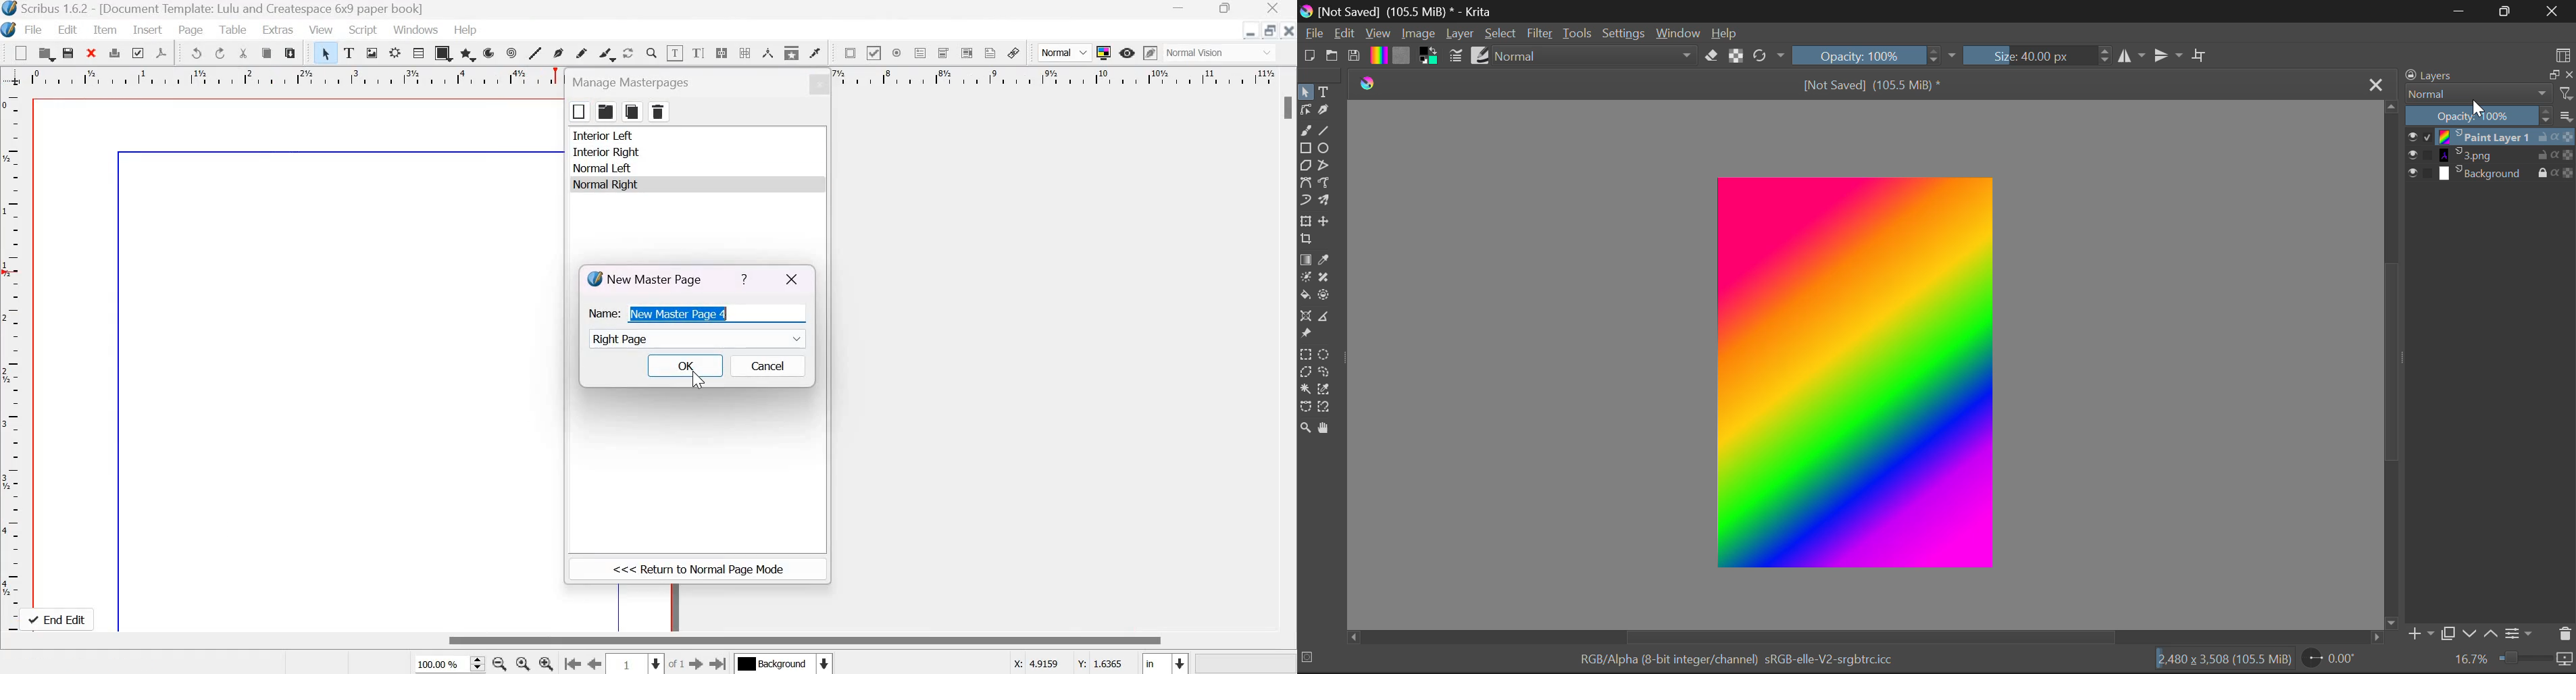 The height and width of the screenshot is (700, 2576). Describe the element at coordinates (1324, 294) in the screenshot. I see `Enclose and Fill` at that location.